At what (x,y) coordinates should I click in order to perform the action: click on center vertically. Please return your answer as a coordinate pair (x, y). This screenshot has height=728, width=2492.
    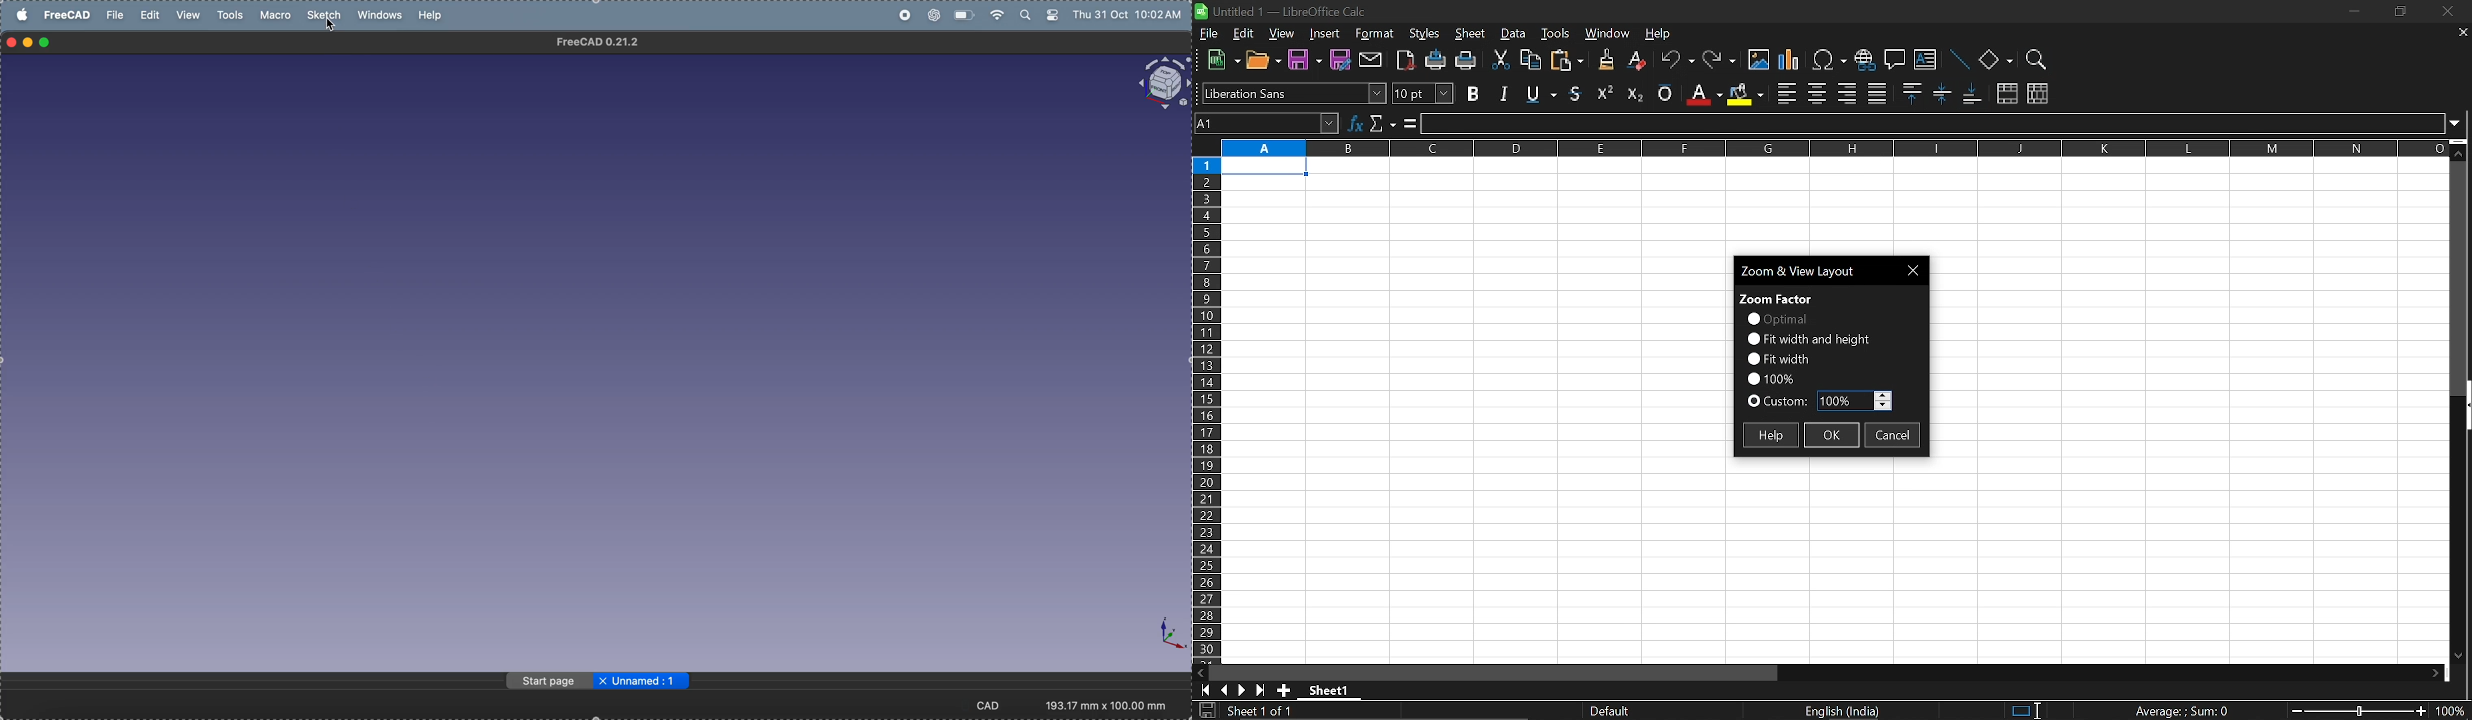
    Looking at the image, I should click on (1942, 93).